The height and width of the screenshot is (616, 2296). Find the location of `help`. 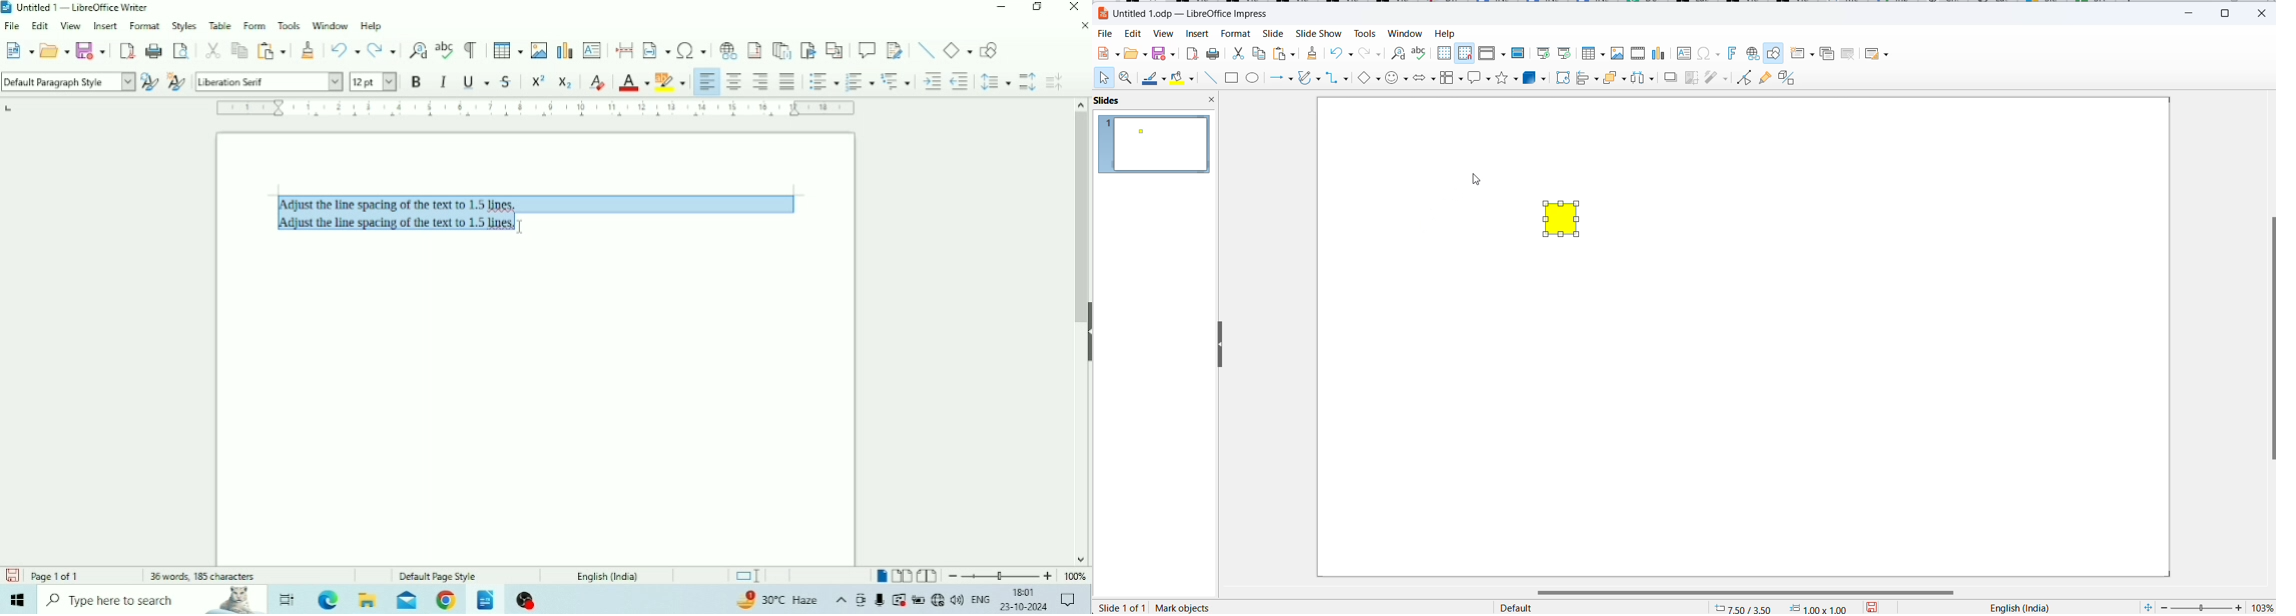

help is located at coordinates (1445, 33).